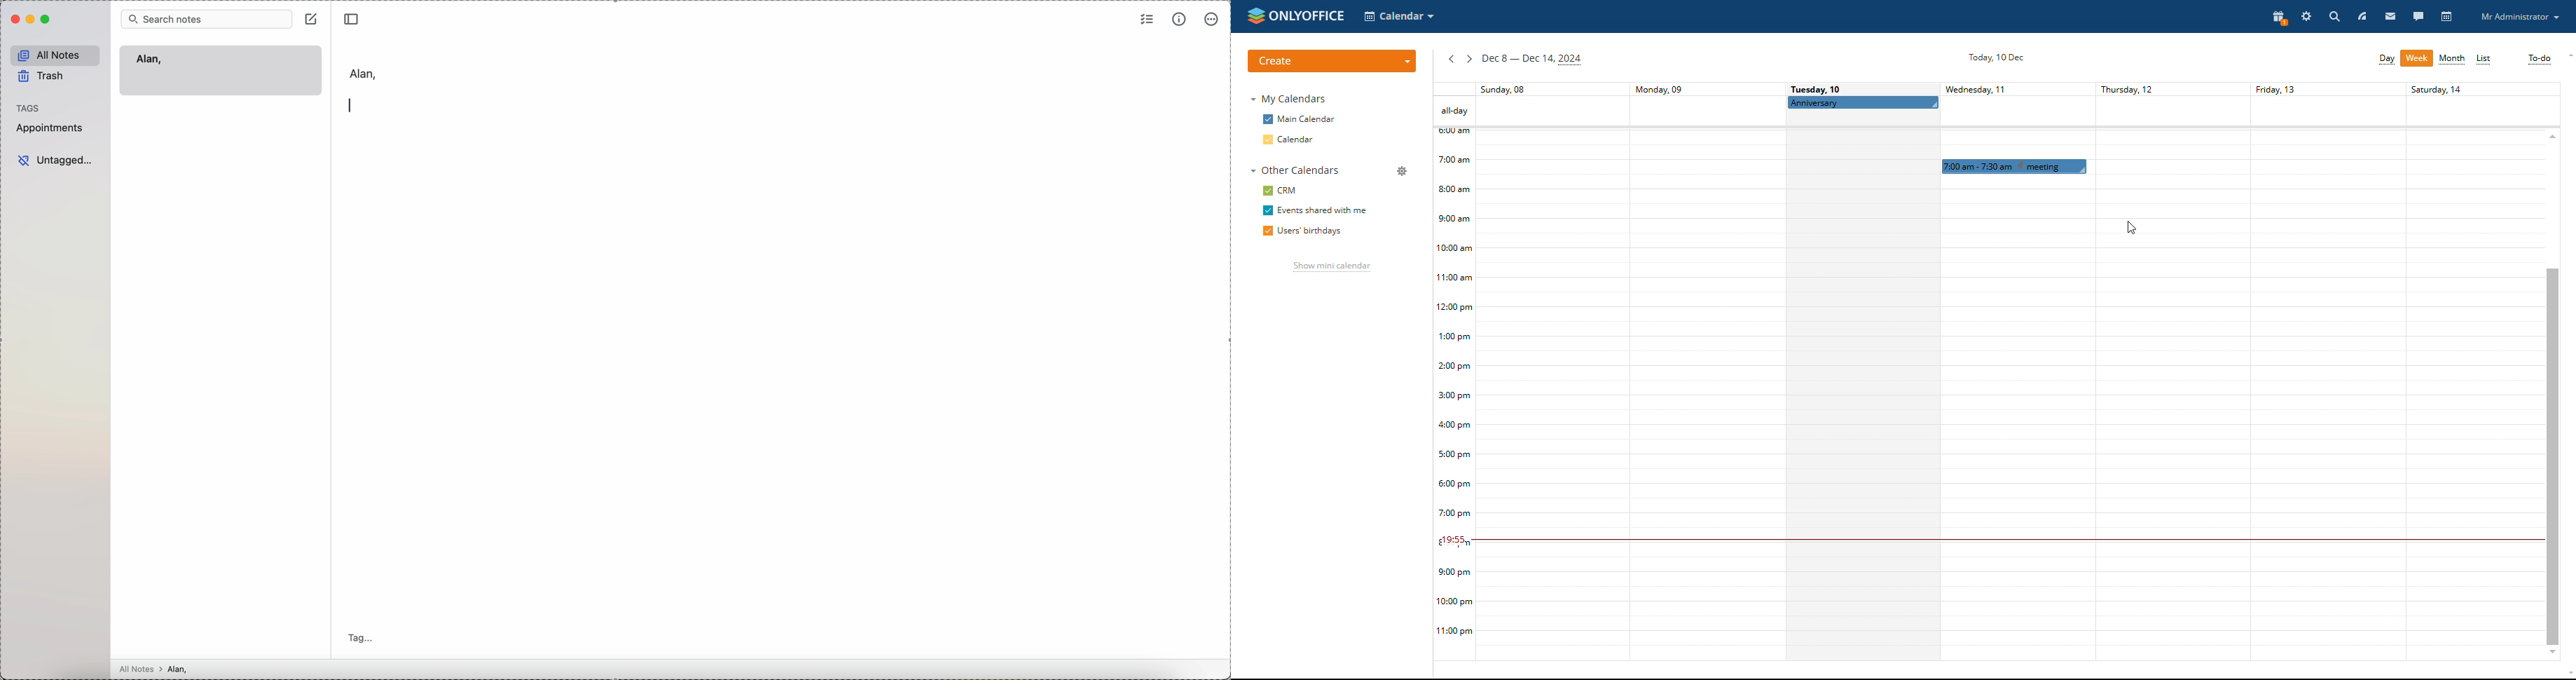 This screenshot has height=700, width=2576. Describe the element at coordinates (313, 18) in the screenshot. I see `create note` at that location.